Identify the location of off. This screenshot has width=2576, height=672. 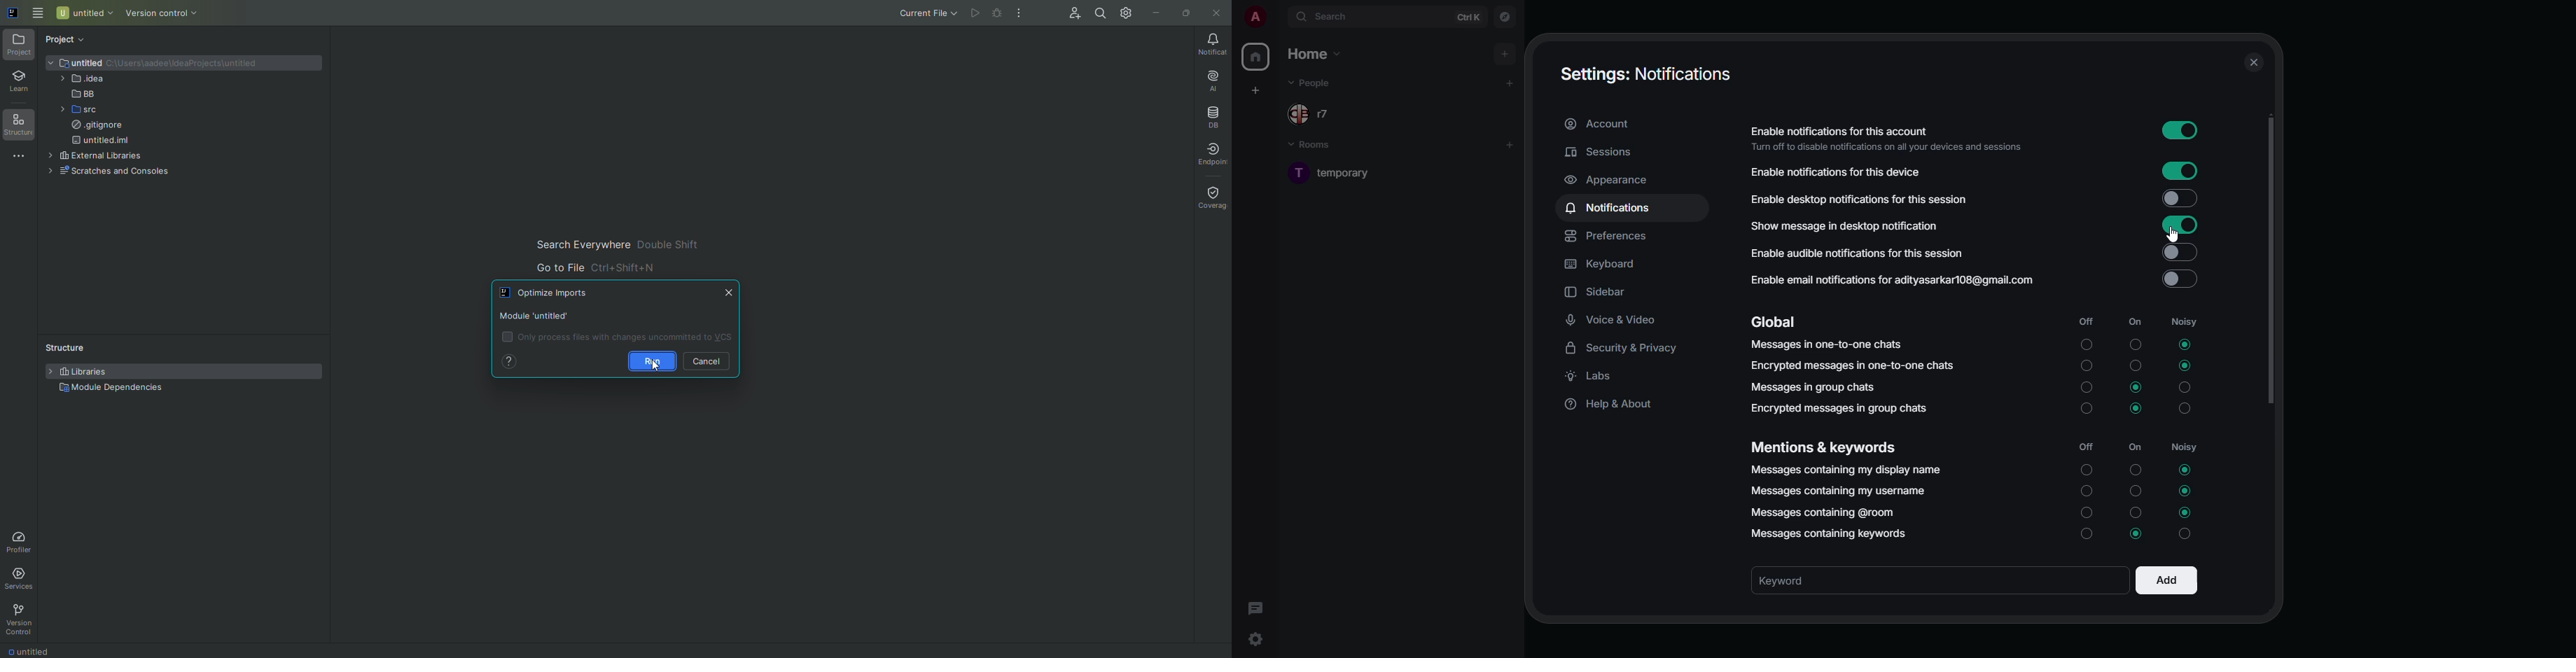
(2087, 447).